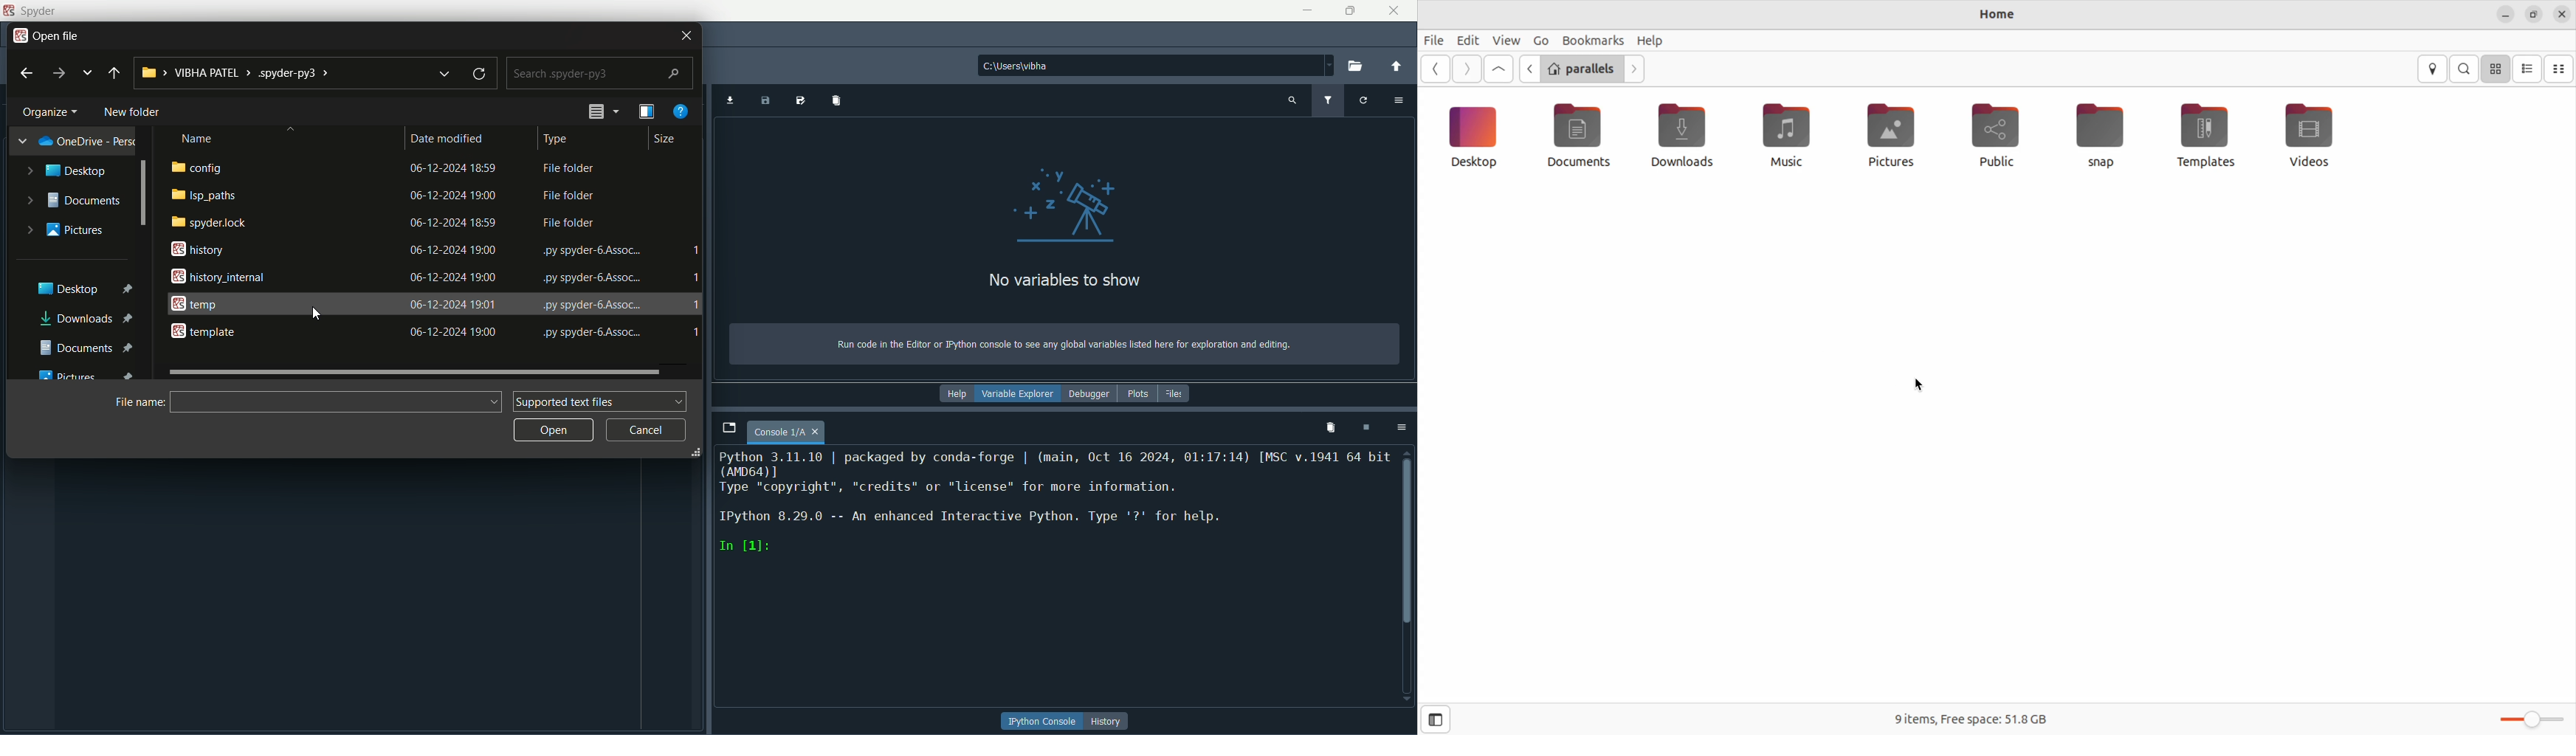 This screenshot has height=756, width=2576. Describe the element at coordinates (1109, 722) in the screenshot. I see `history` at that location.